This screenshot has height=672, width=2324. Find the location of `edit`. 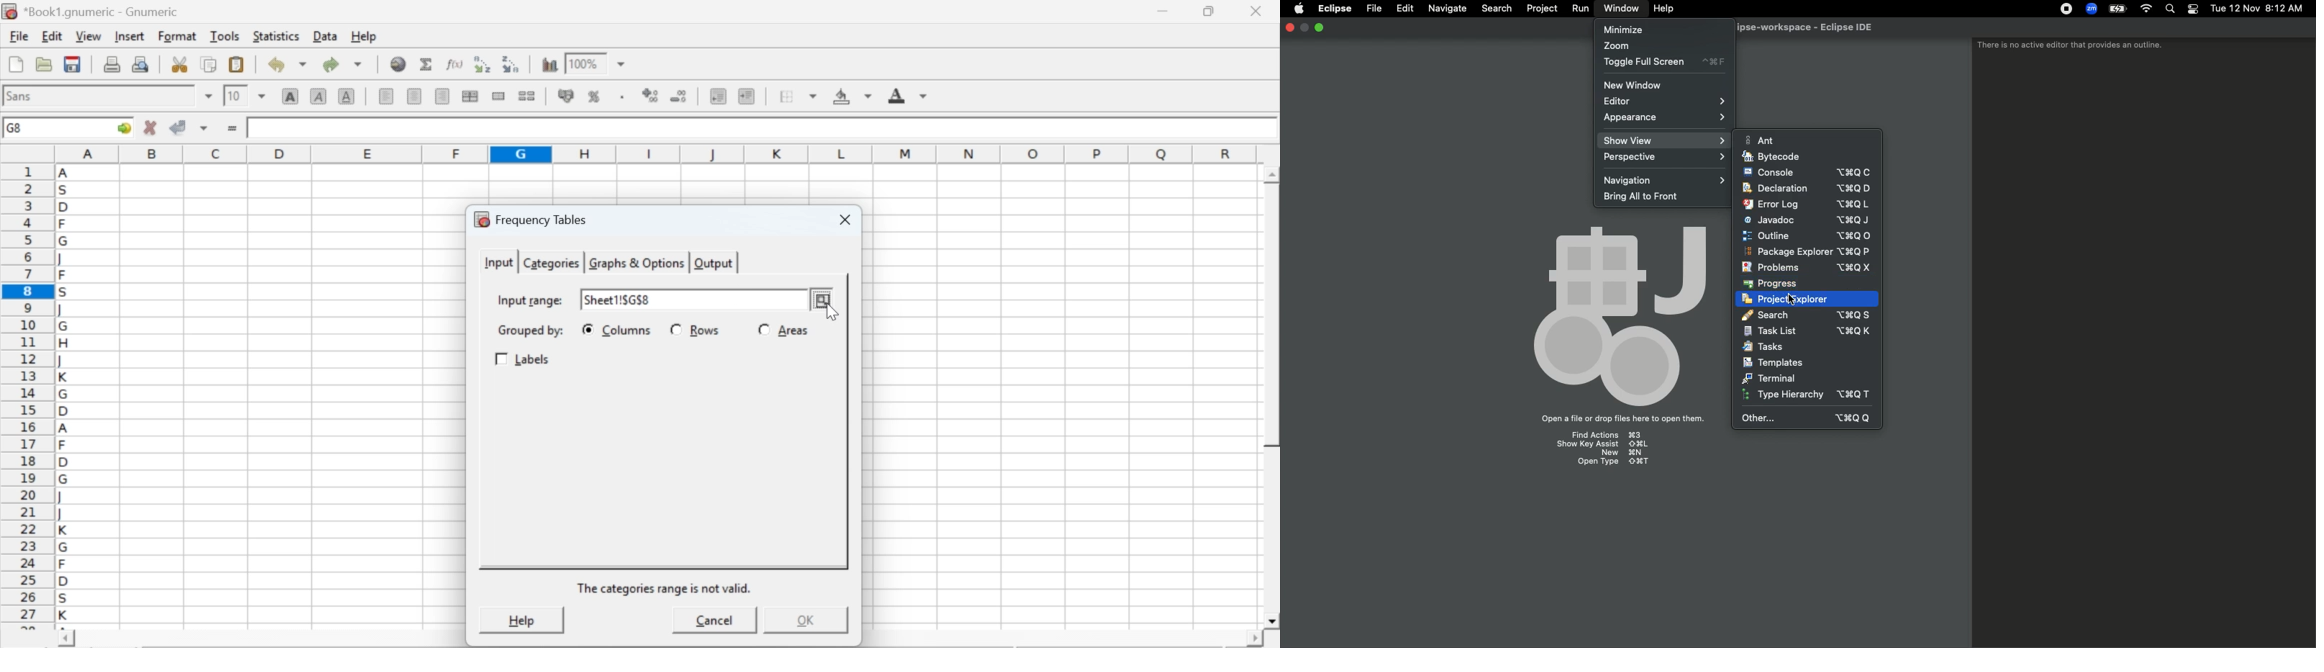

edit is located at coordinates (52, 36).